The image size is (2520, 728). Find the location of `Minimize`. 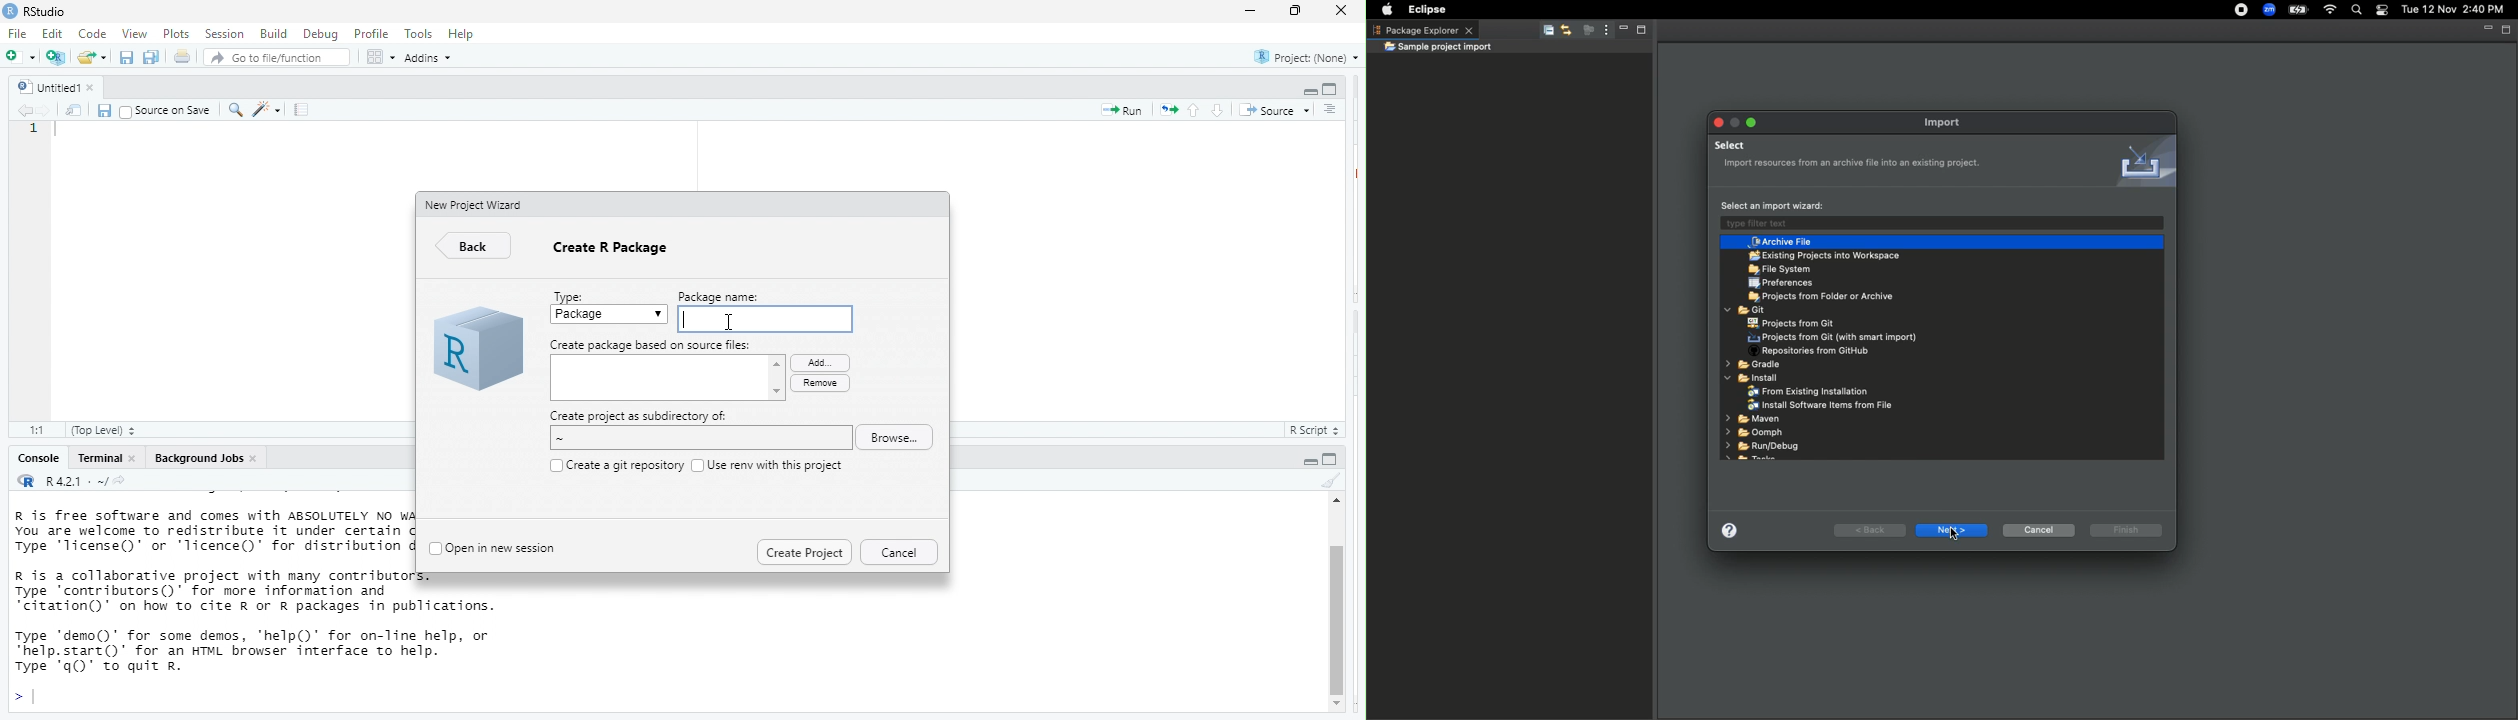

Minimize is located at coordinates (1735, 122).